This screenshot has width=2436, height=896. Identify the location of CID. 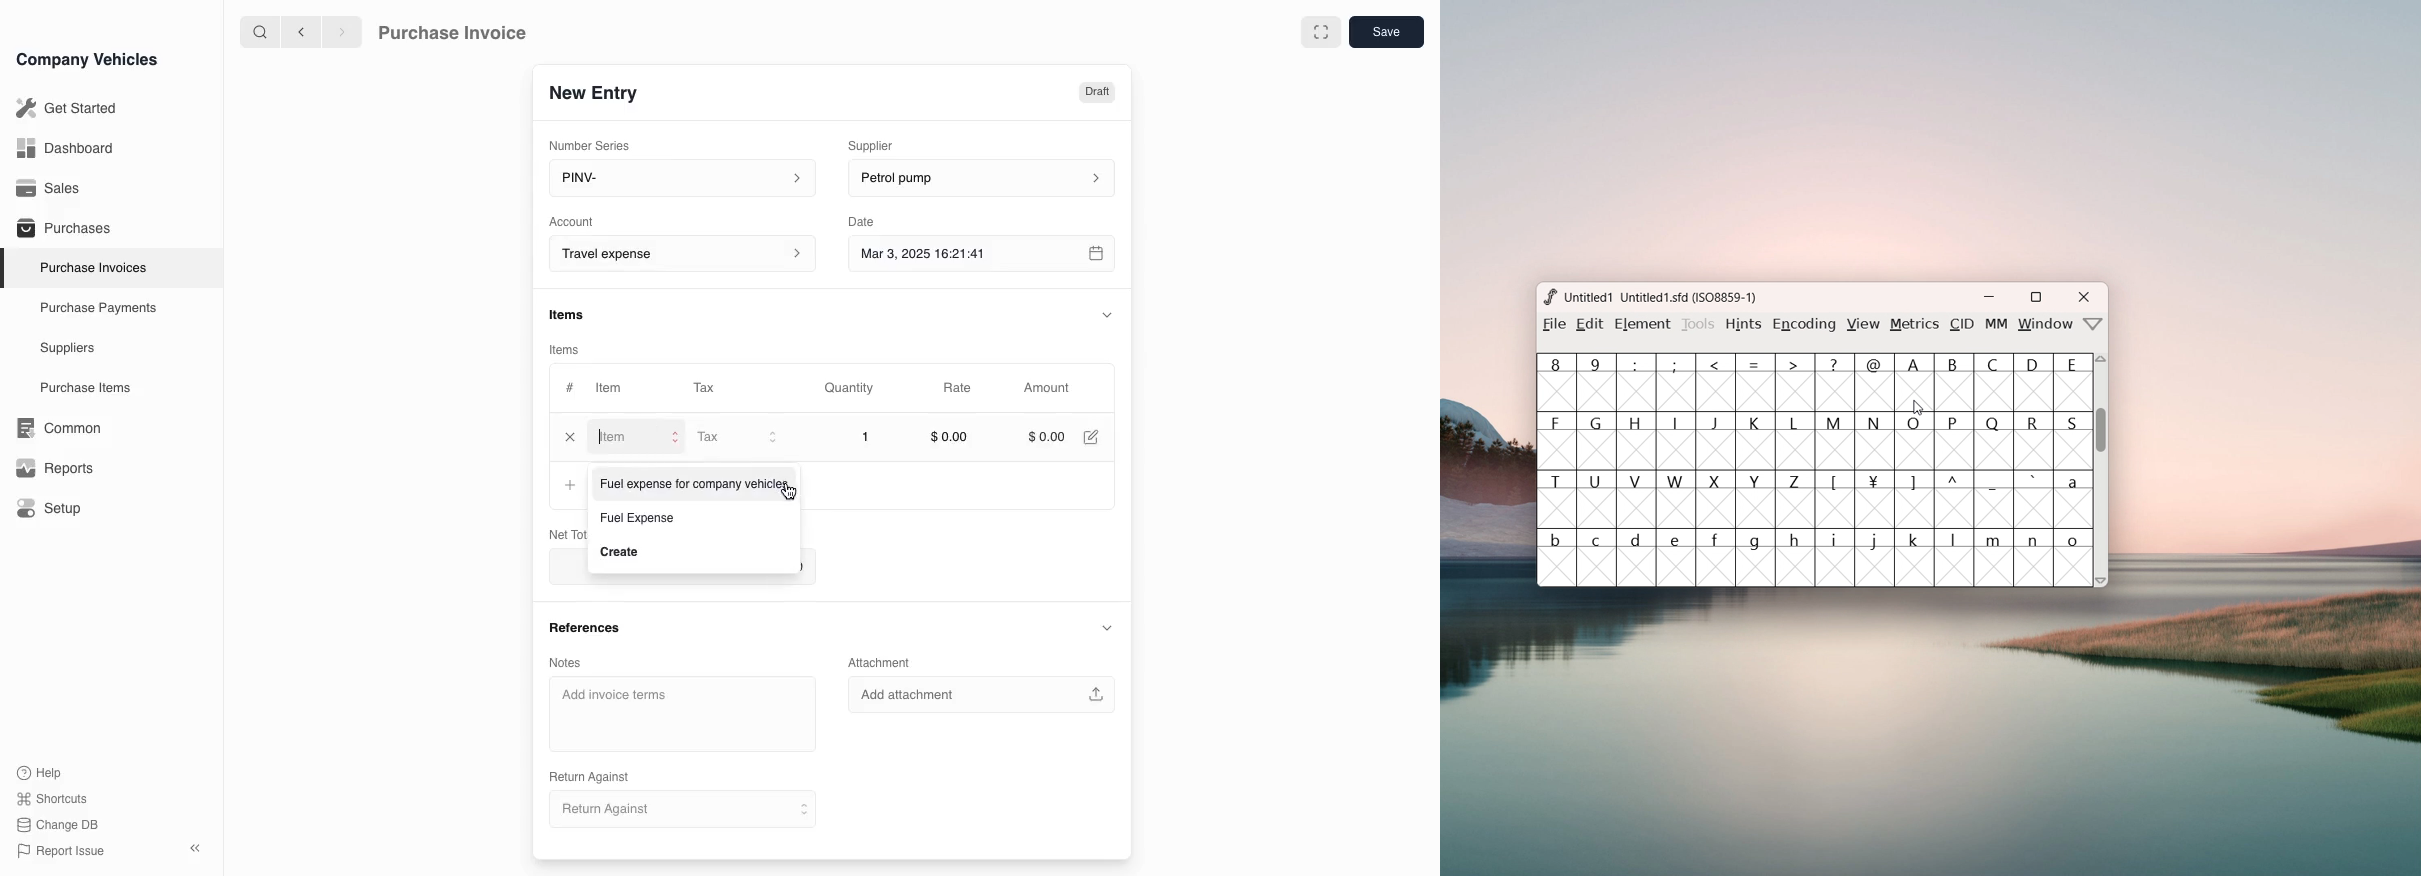
(1962, 324).